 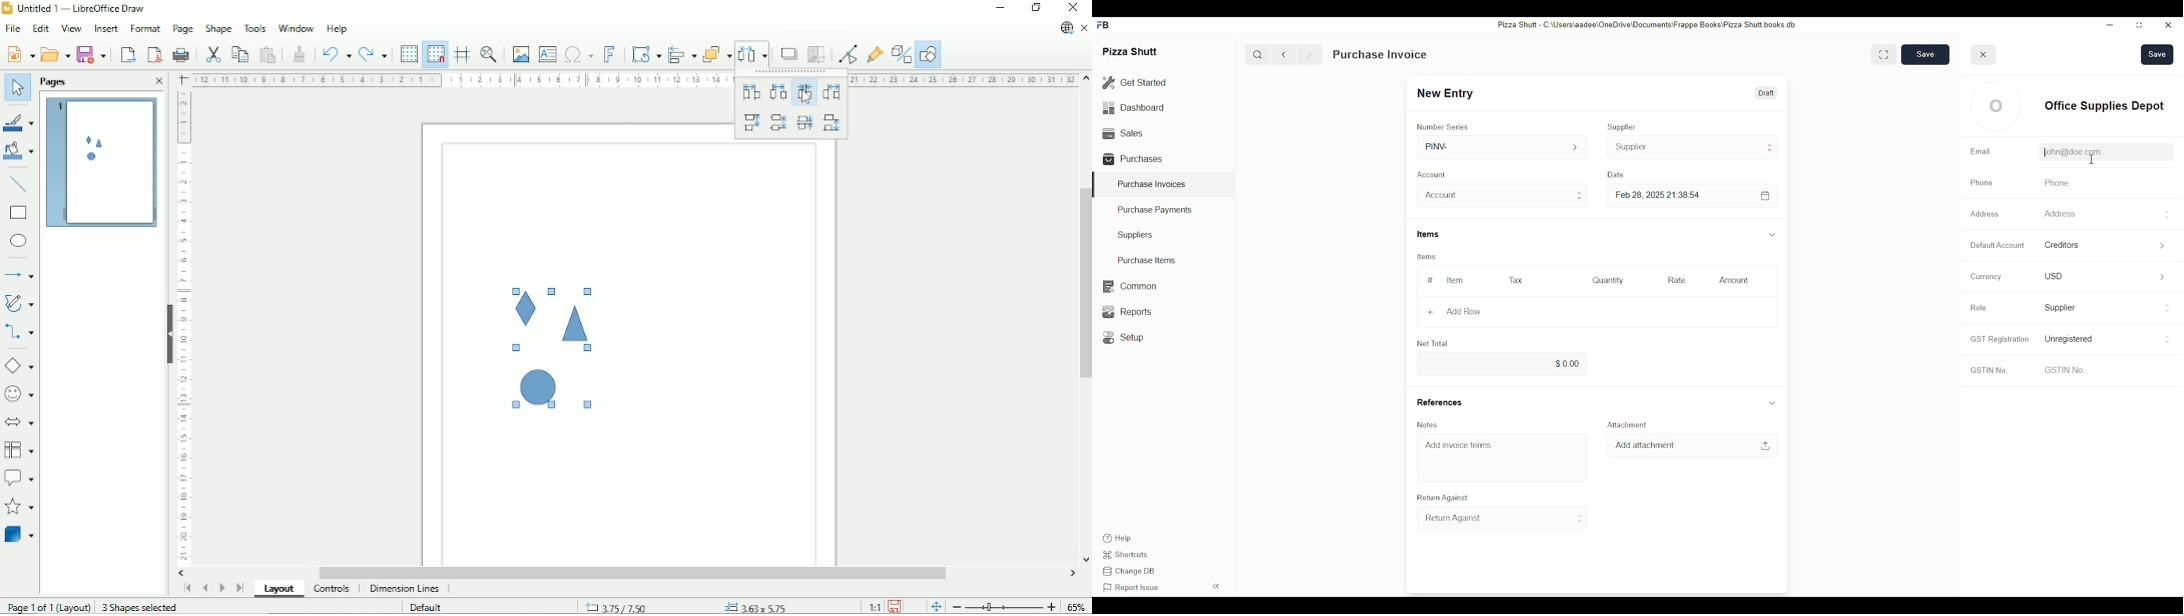 I want to click on Address, so click(x=1987, y=213).